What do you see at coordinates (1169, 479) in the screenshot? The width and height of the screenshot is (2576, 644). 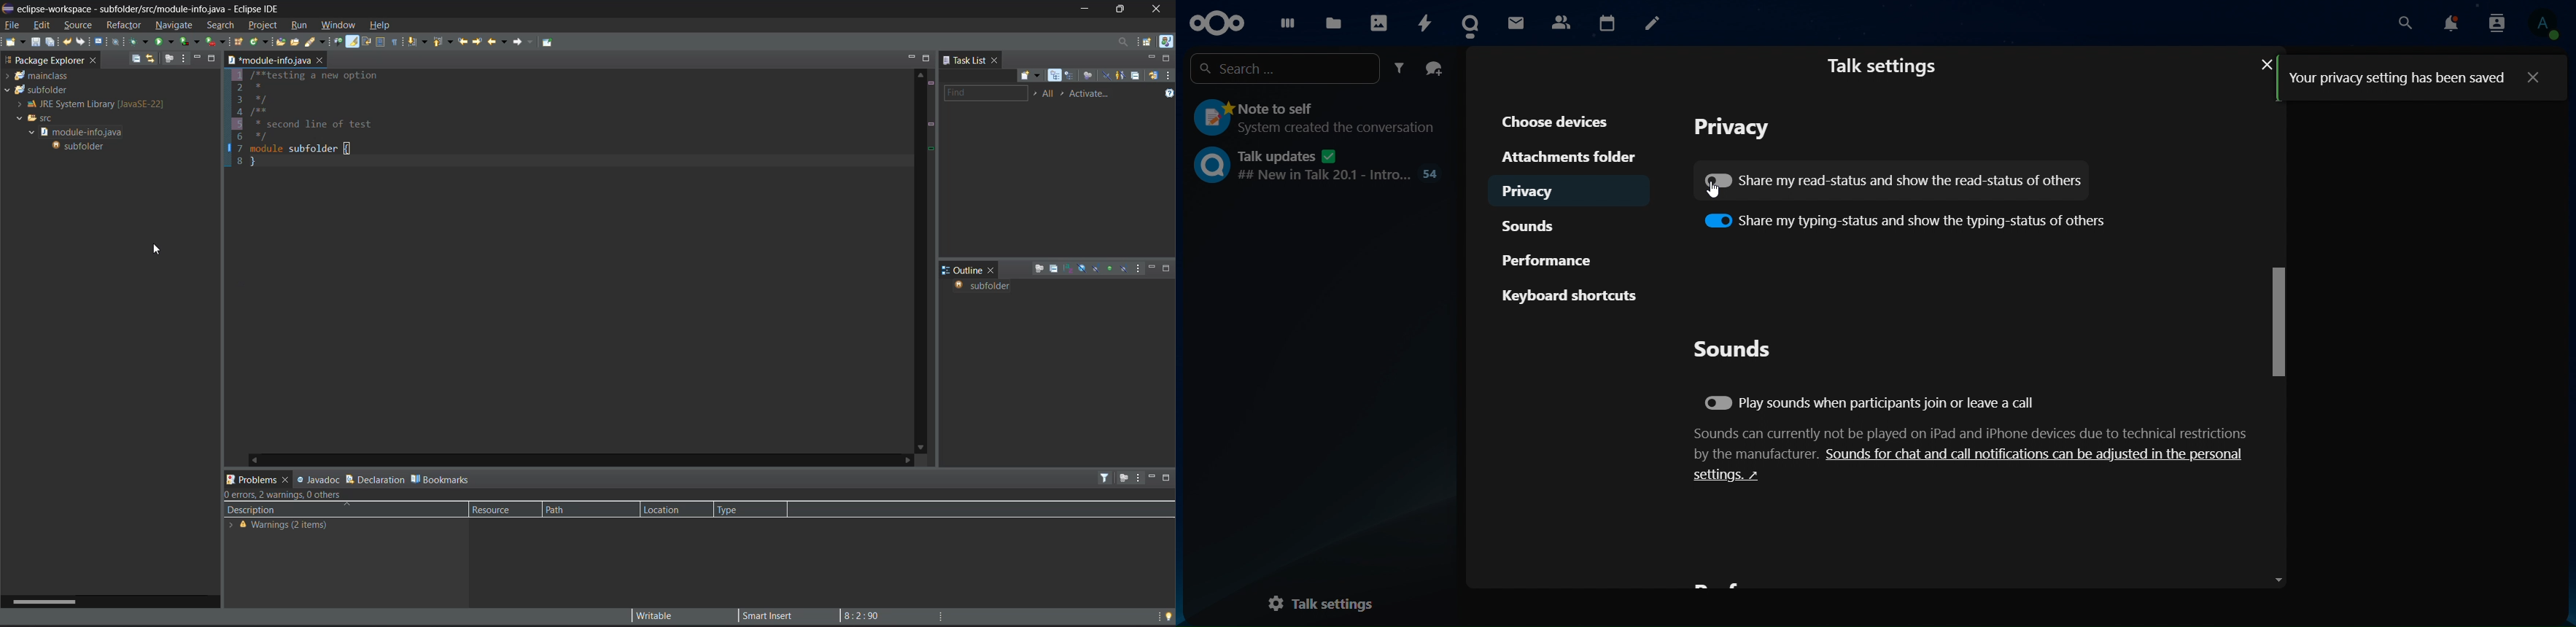 I see `maximize` at bounding box center [1169, 479].